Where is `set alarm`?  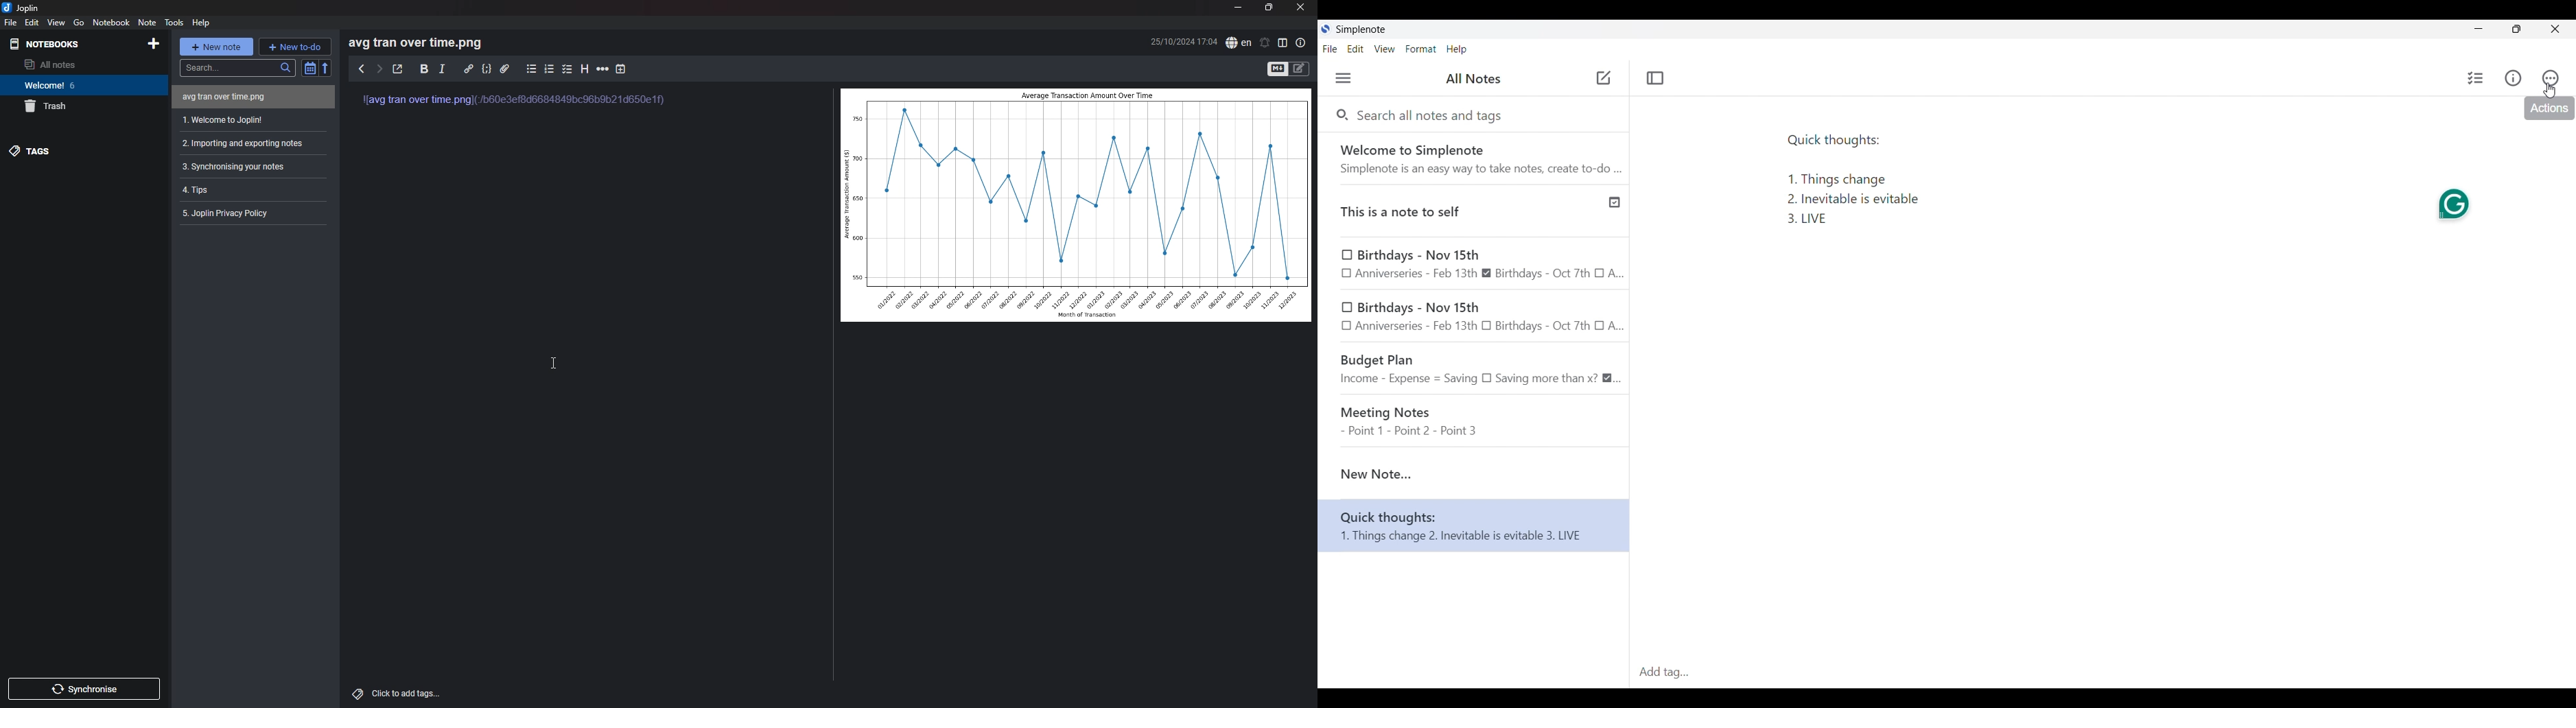
set alarm is located at coordinates (1265, 43).